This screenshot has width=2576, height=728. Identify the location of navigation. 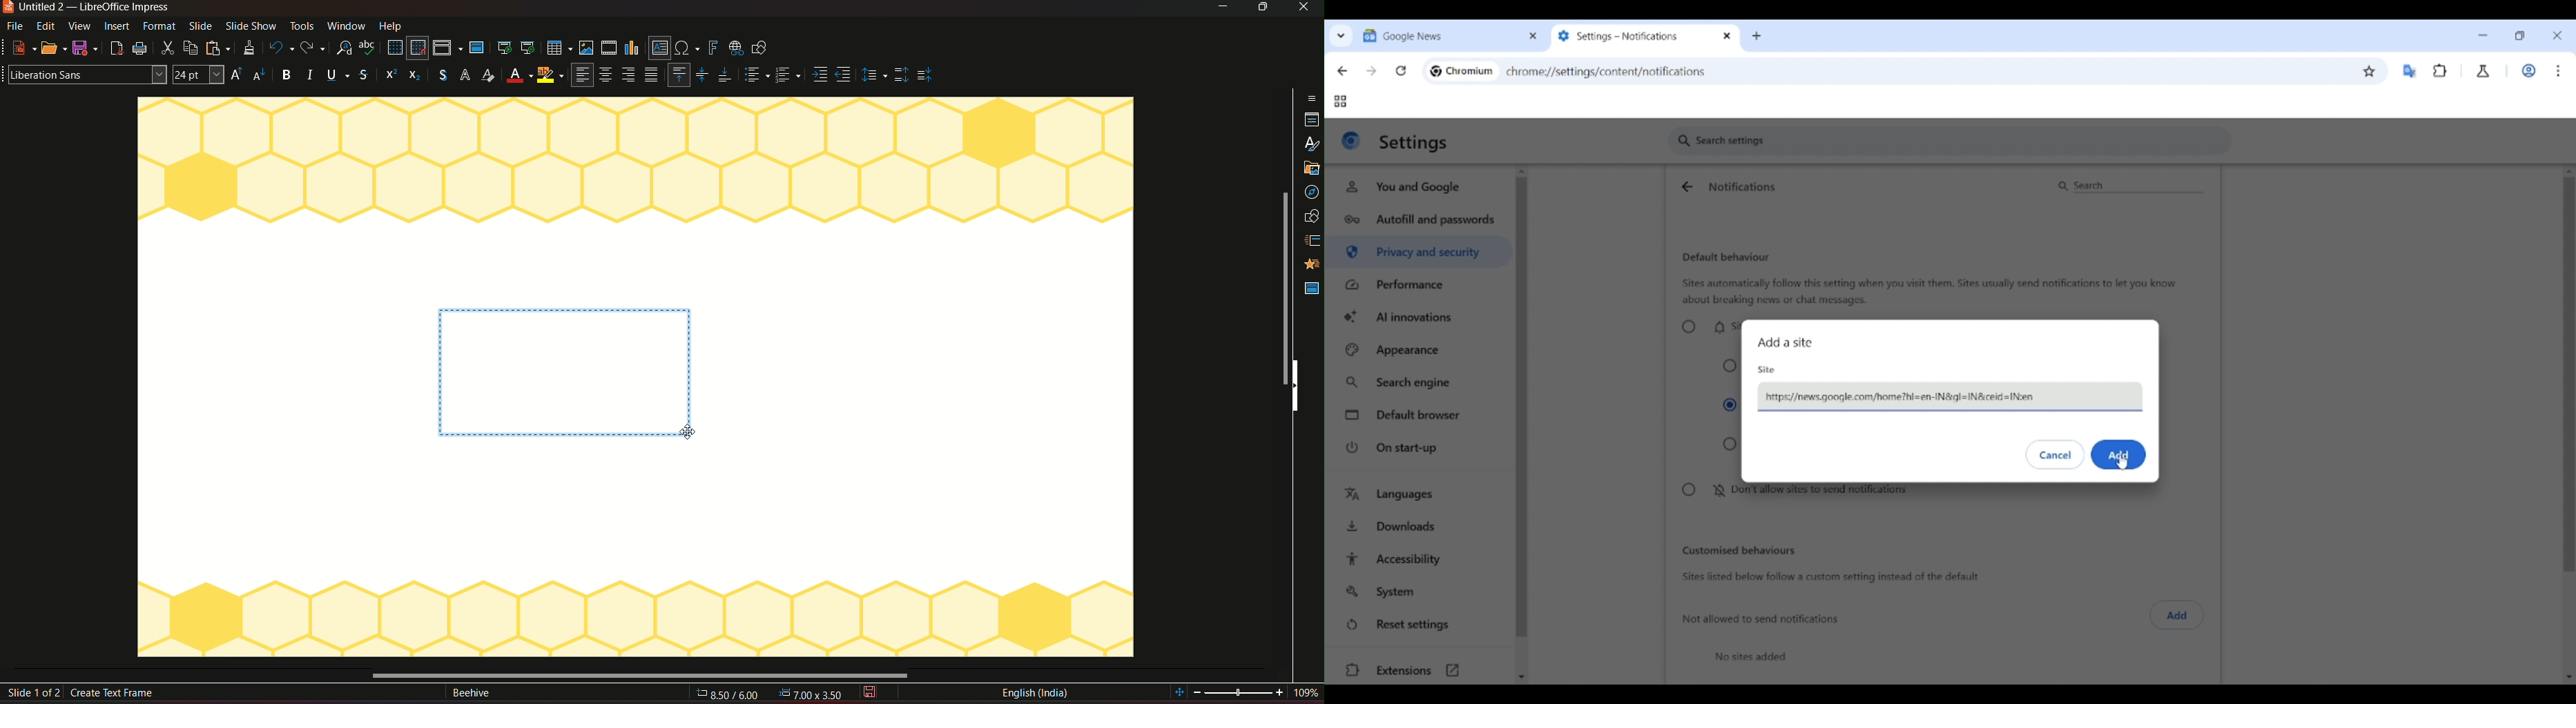
(1312, 166).